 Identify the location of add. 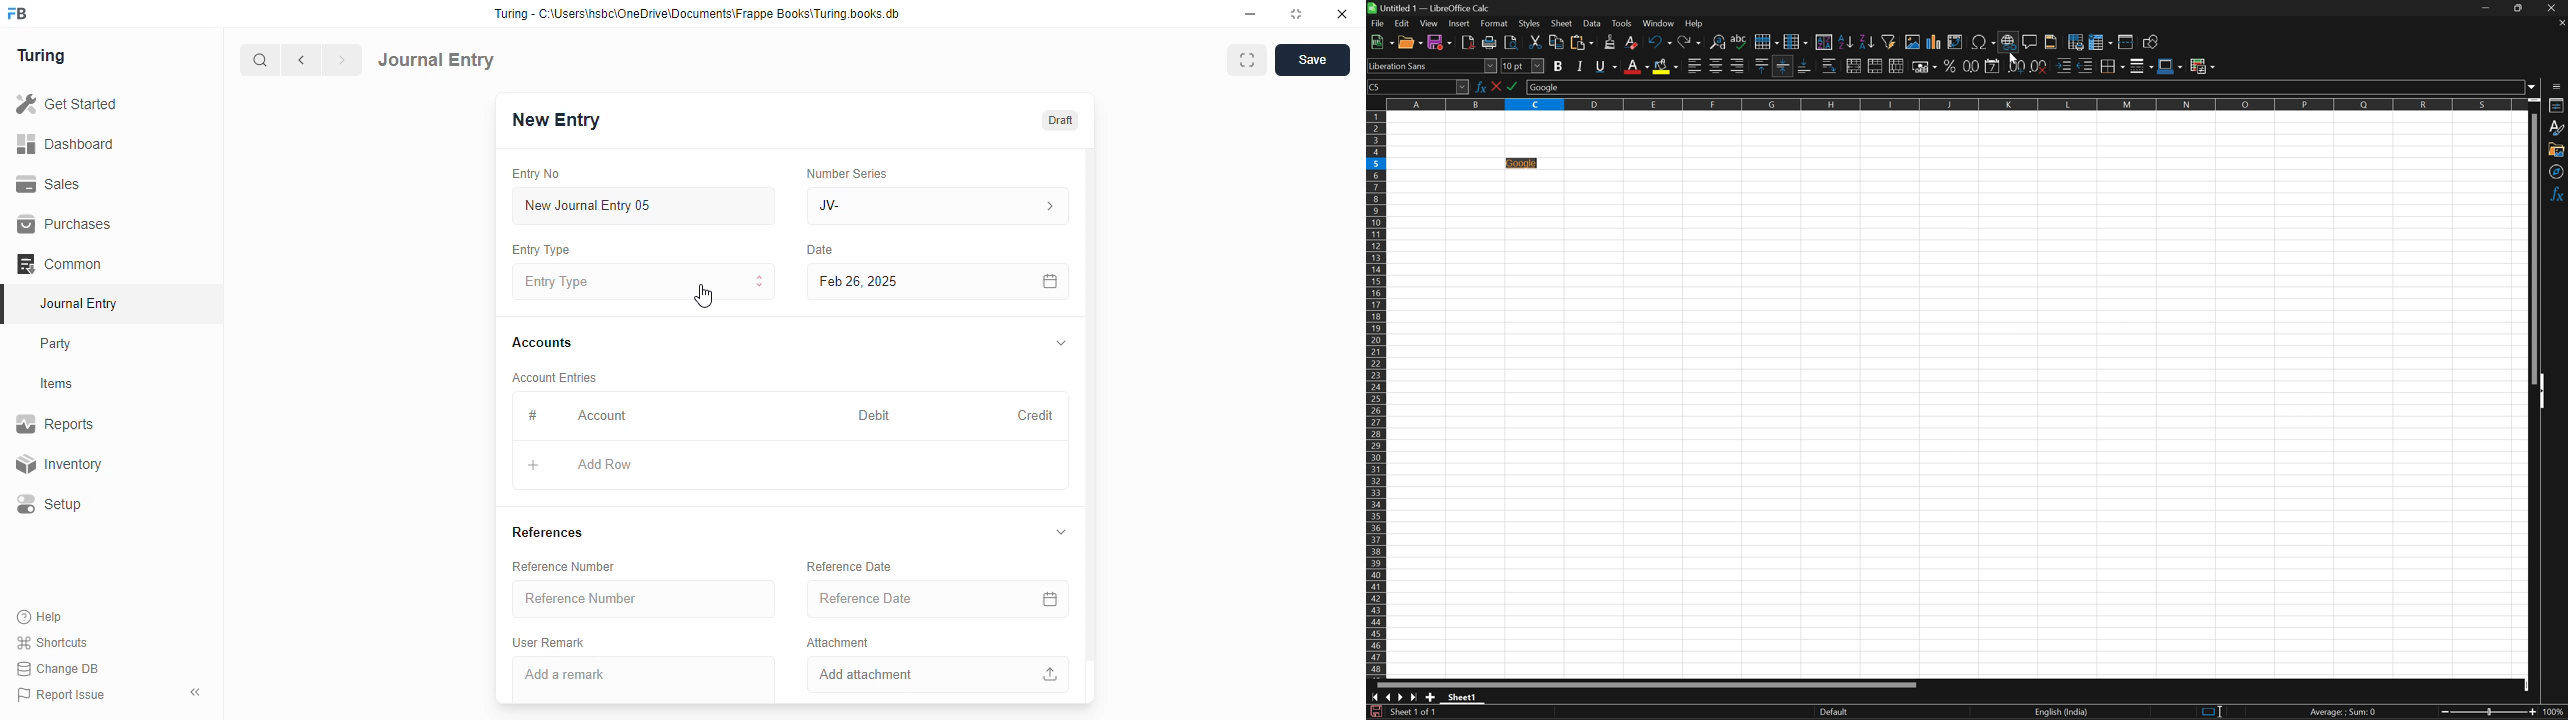
(533, 466).